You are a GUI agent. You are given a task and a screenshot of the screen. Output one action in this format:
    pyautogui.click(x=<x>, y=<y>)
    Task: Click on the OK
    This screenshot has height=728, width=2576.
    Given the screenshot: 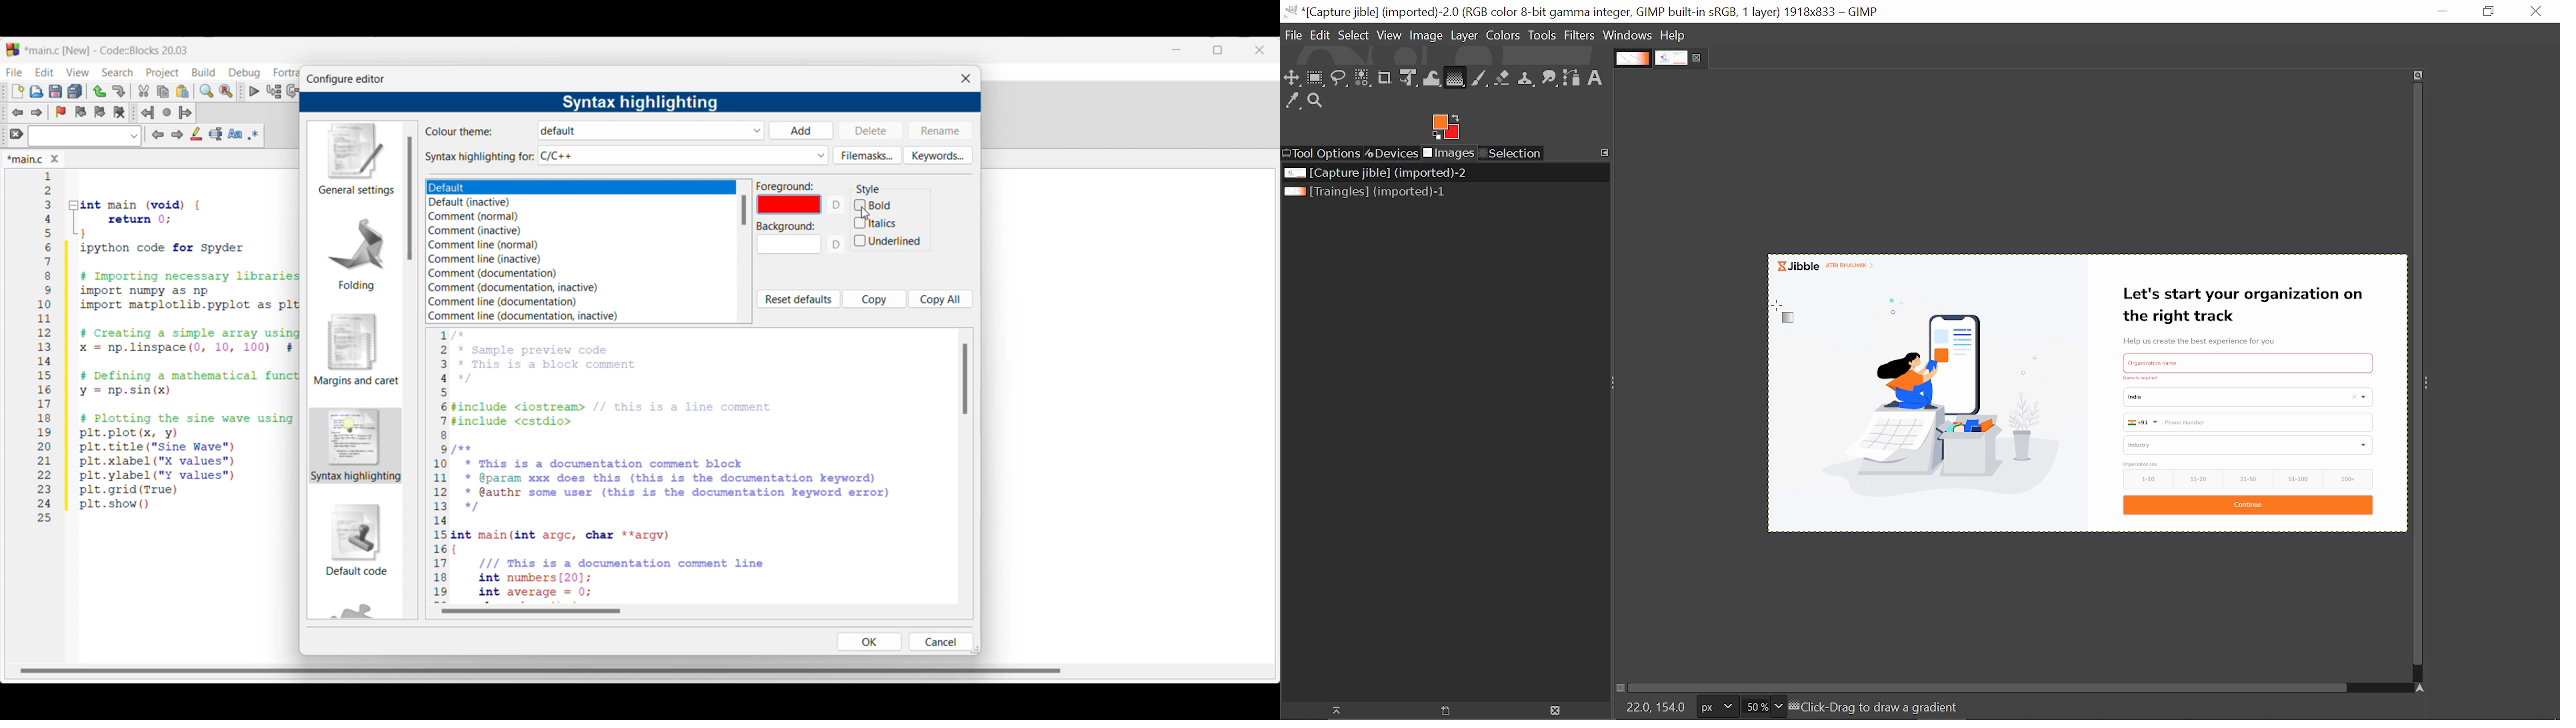 What is the action you would take?
    pyautogui.click(x=869, y=641)
    